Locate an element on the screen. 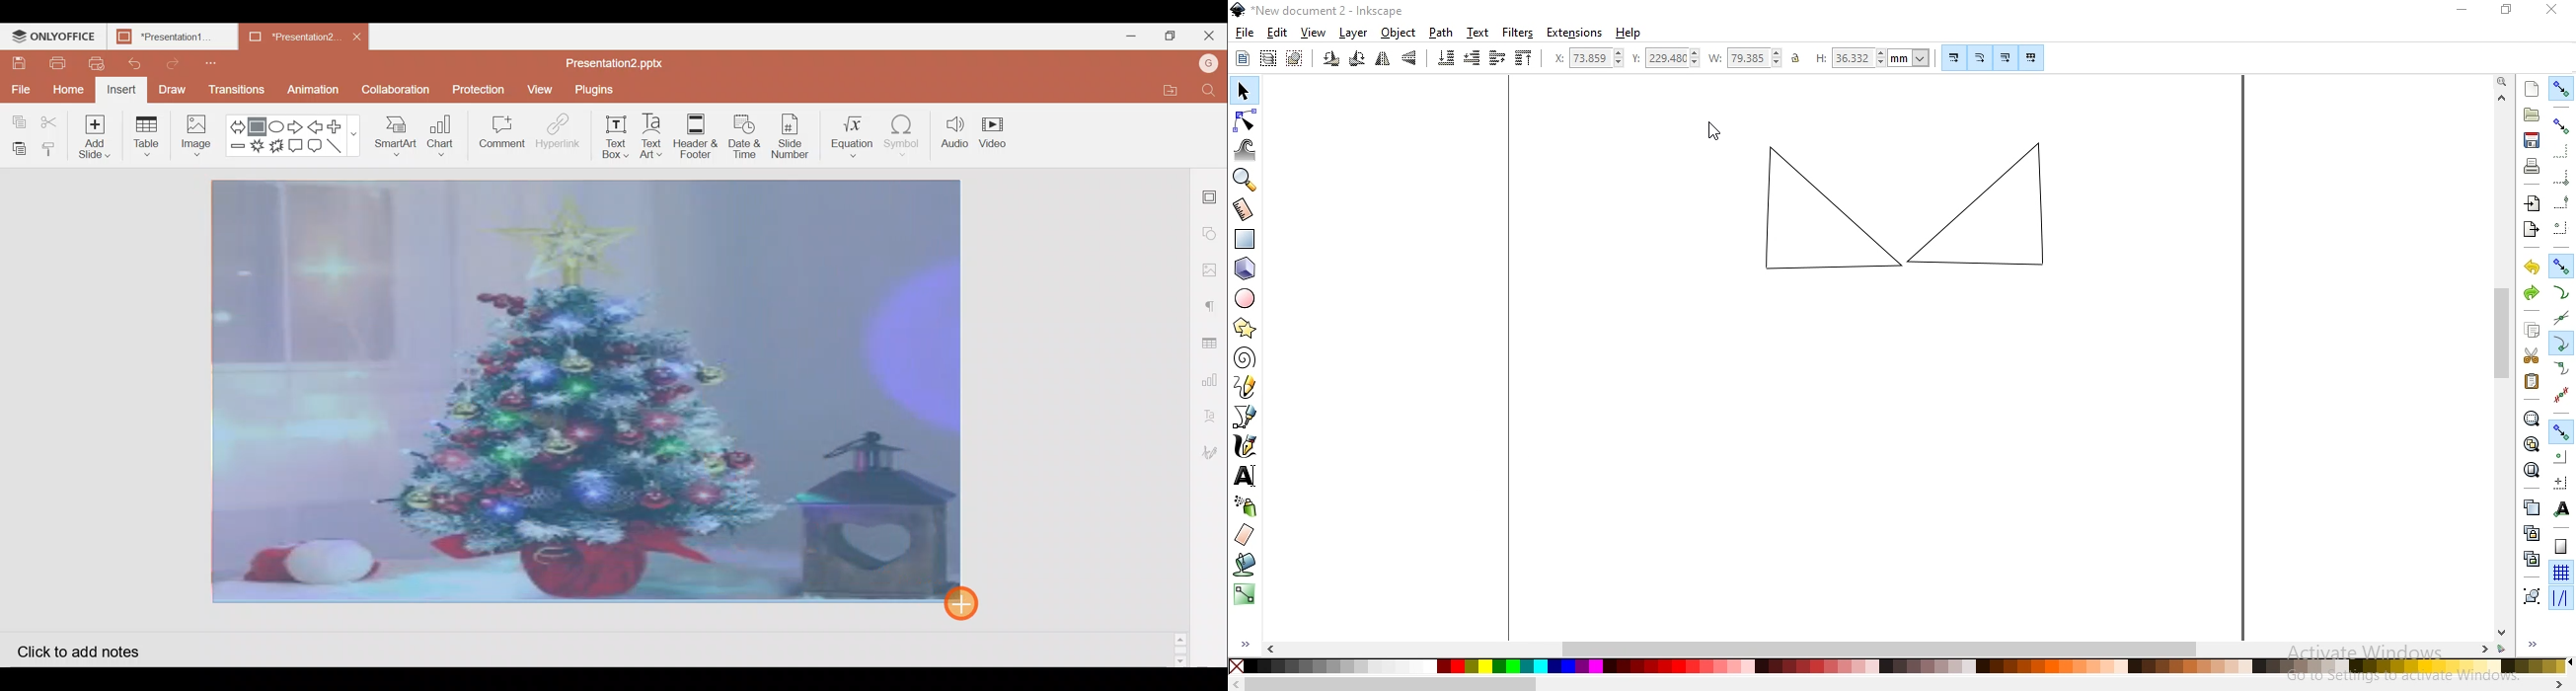 The height and width of the screenshot is (700, 2576). create new document from default template is located at coordinates (2533, 87).